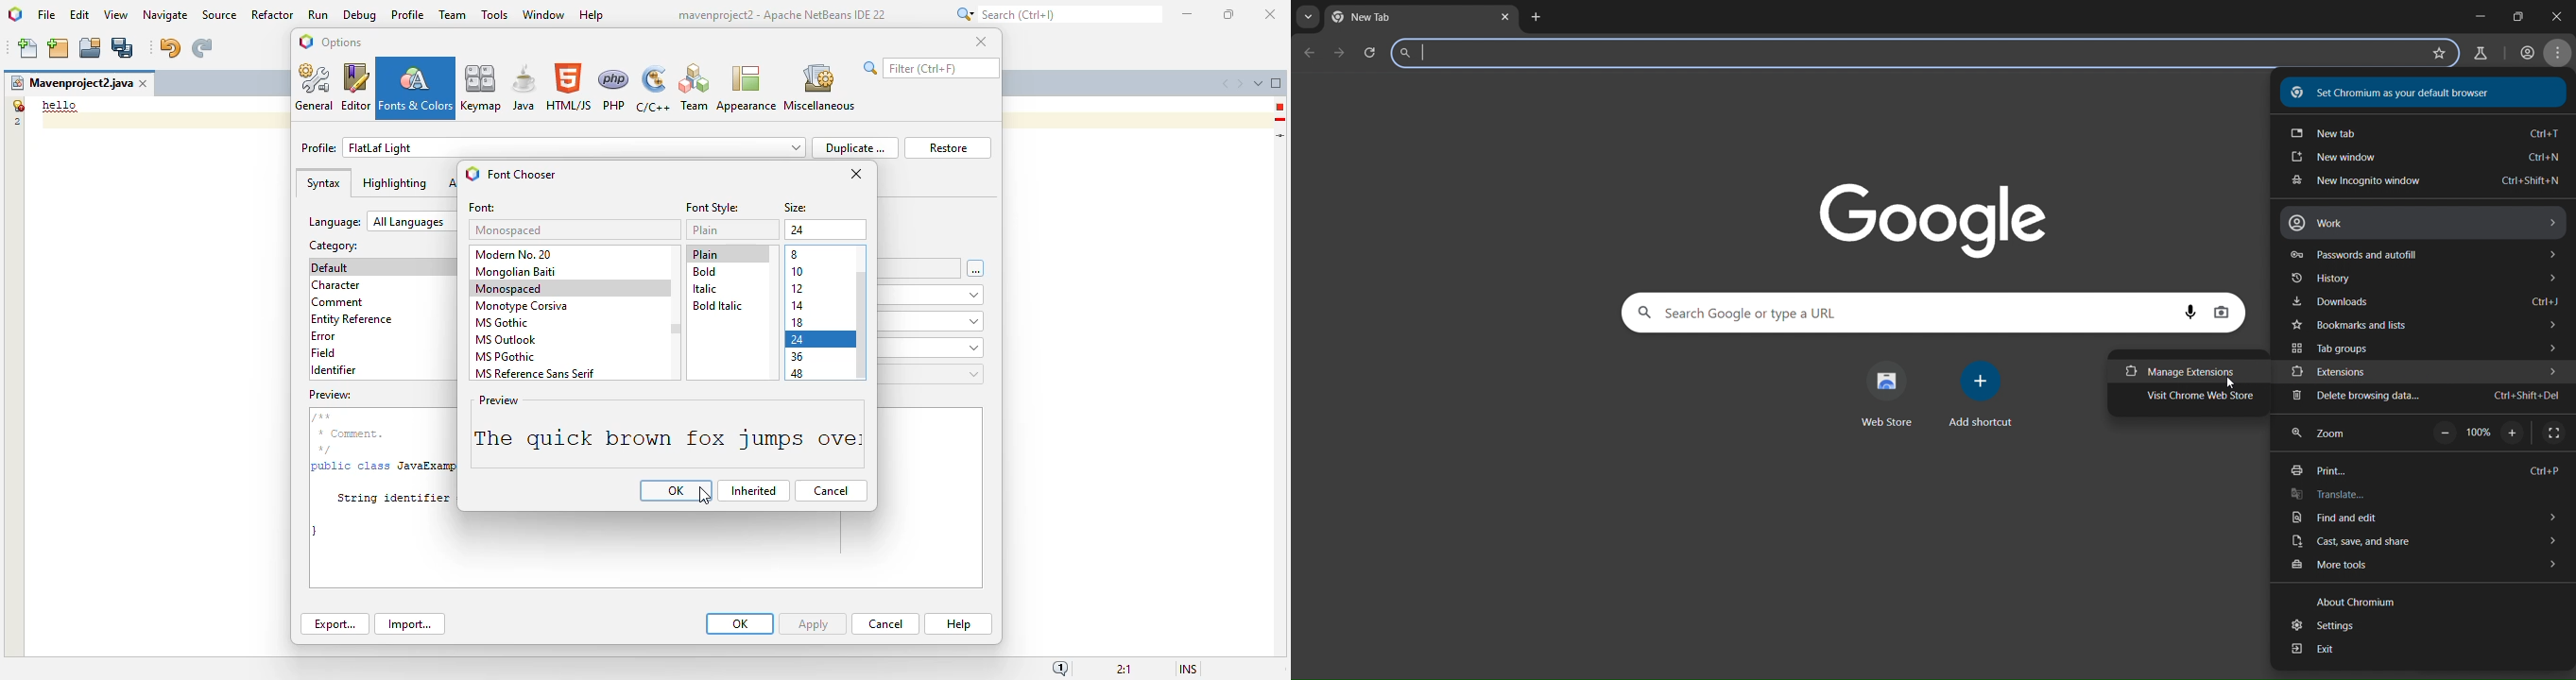 The width and height of the screenshot is (2576, 700). Describe the element at coordinates (2429, 543) in the screenshot. I see `cast save and share` at that location.